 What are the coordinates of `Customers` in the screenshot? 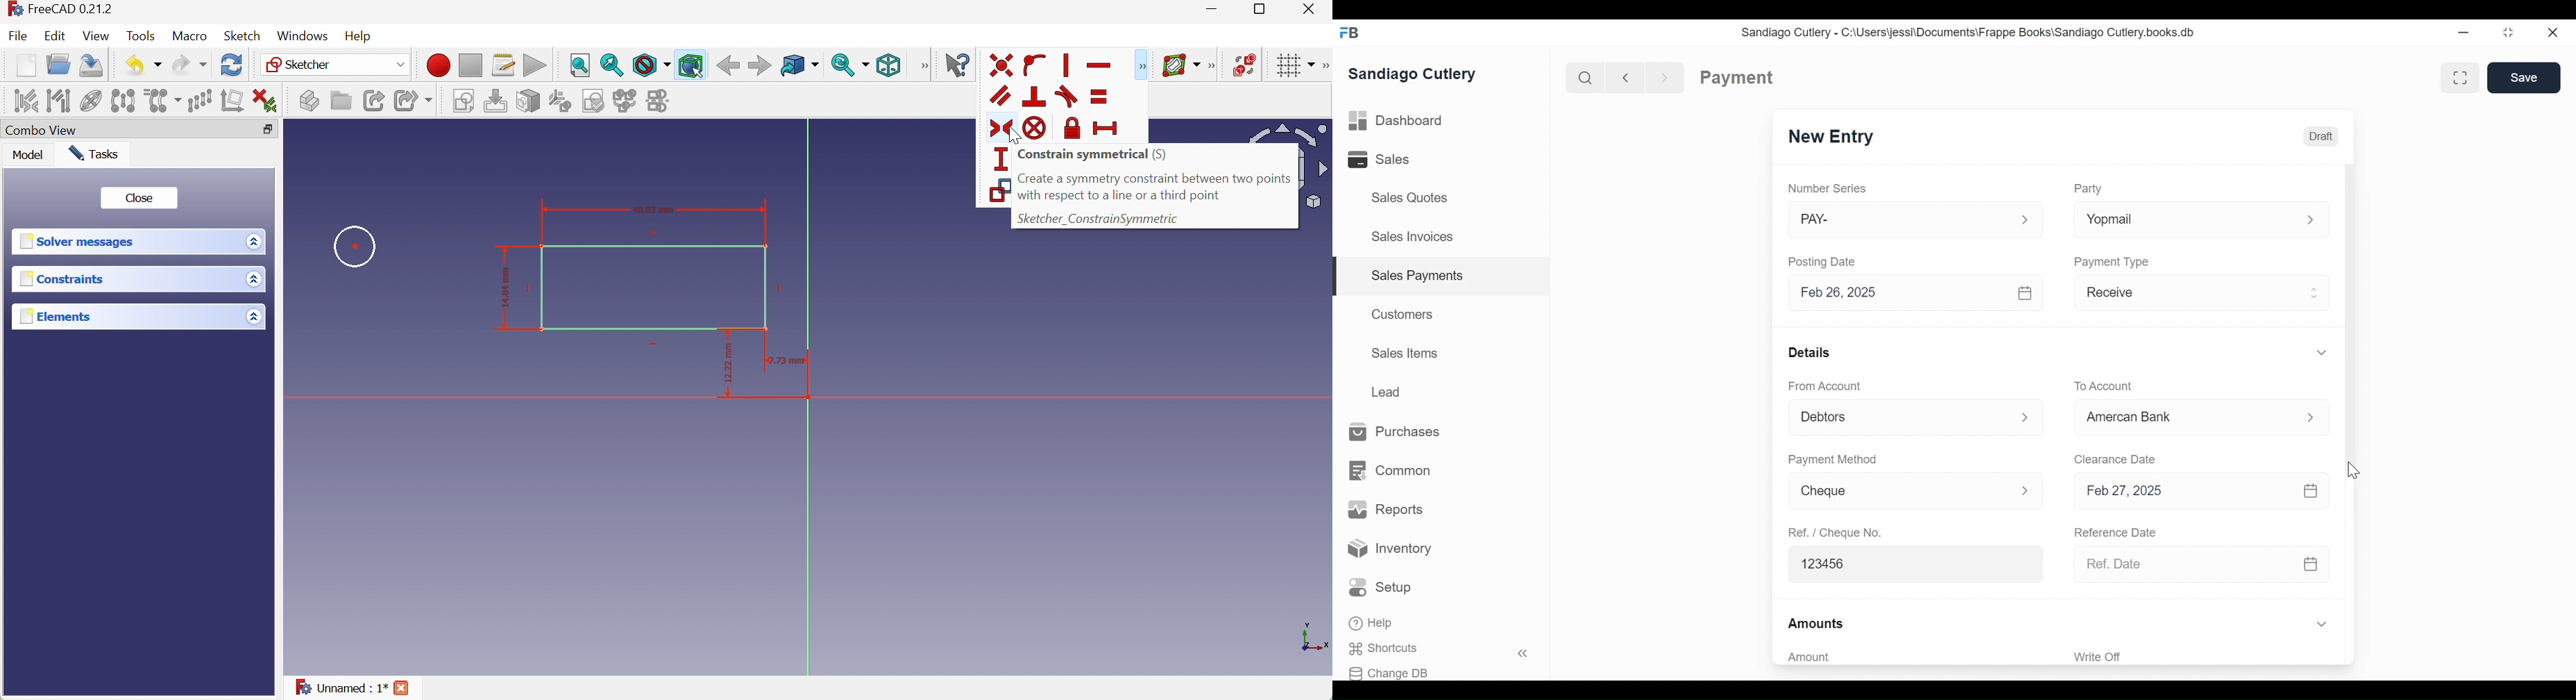 It's located at (1404, 314).